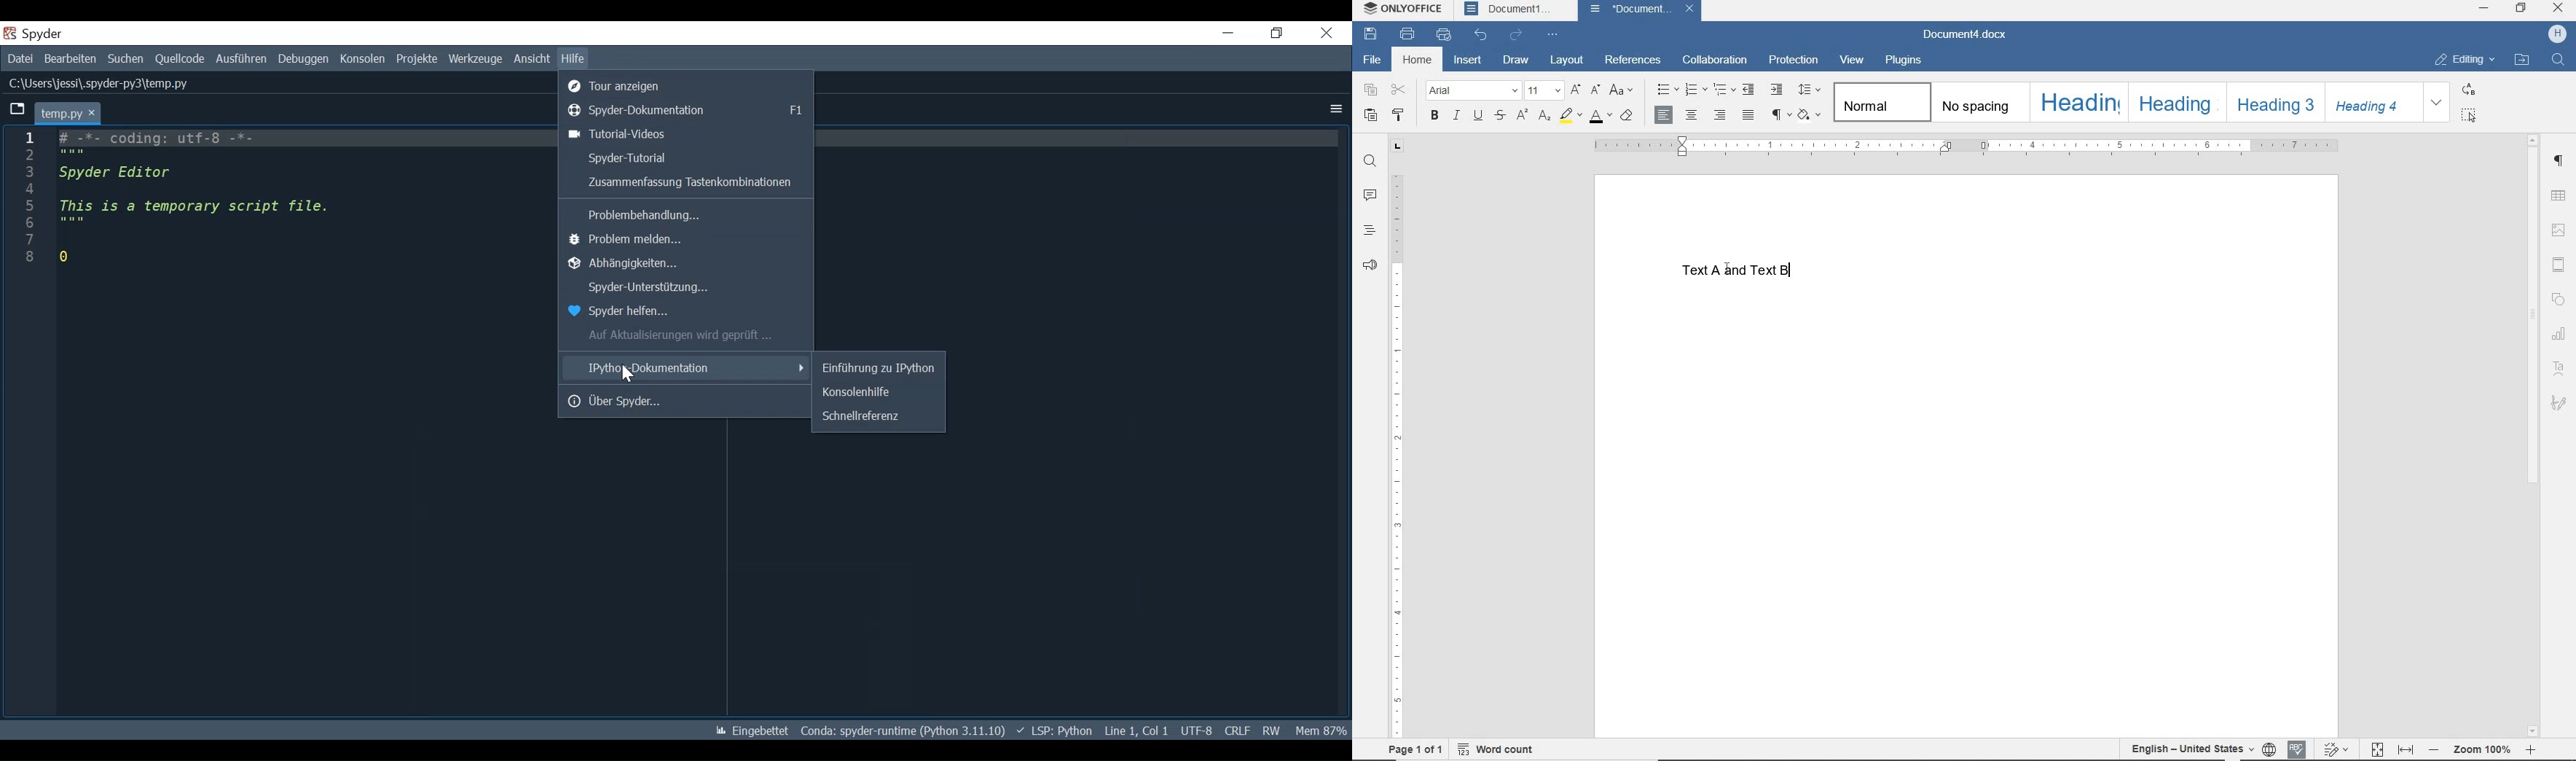  I want to click on fF -*- coding: utf-8 -*-

Spyder Editor

This is a temporary script file.
0, so click(200, 199).